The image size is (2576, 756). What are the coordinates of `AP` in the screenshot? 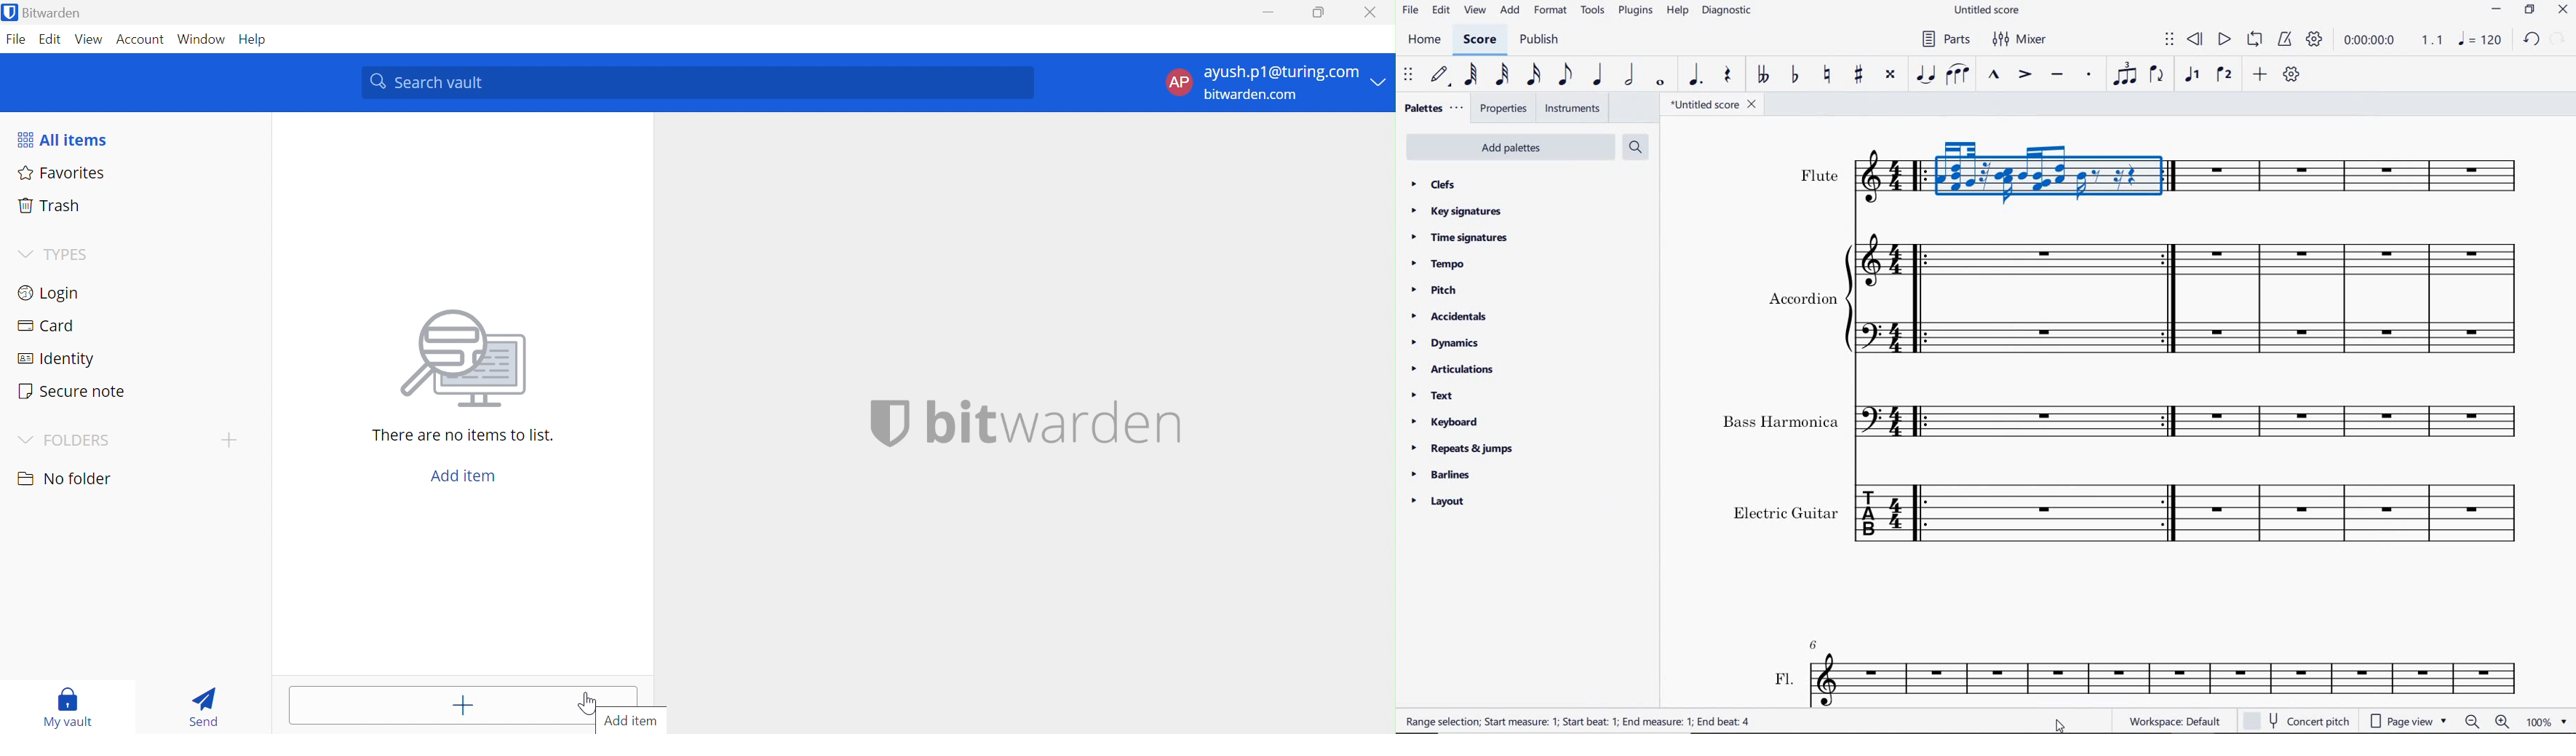 It's located at (1178, 82).